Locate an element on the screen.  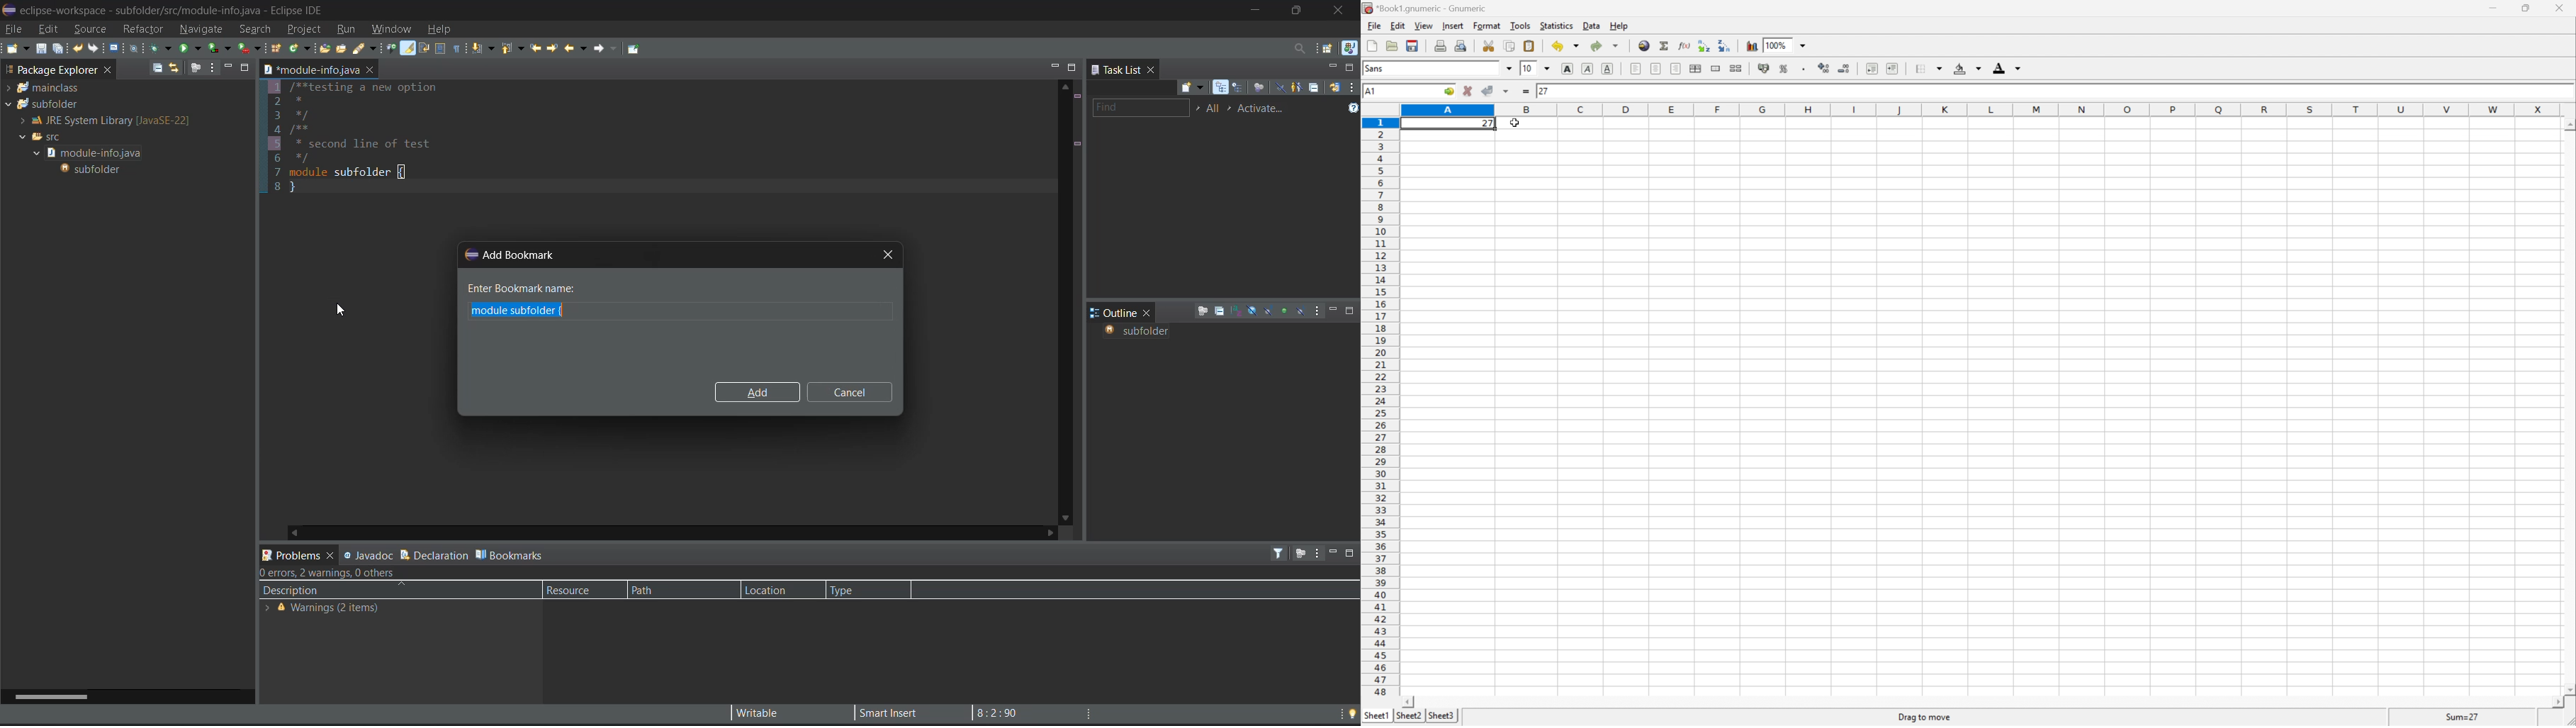
Format the selection as accounting is located at coordinates (1763, 67).